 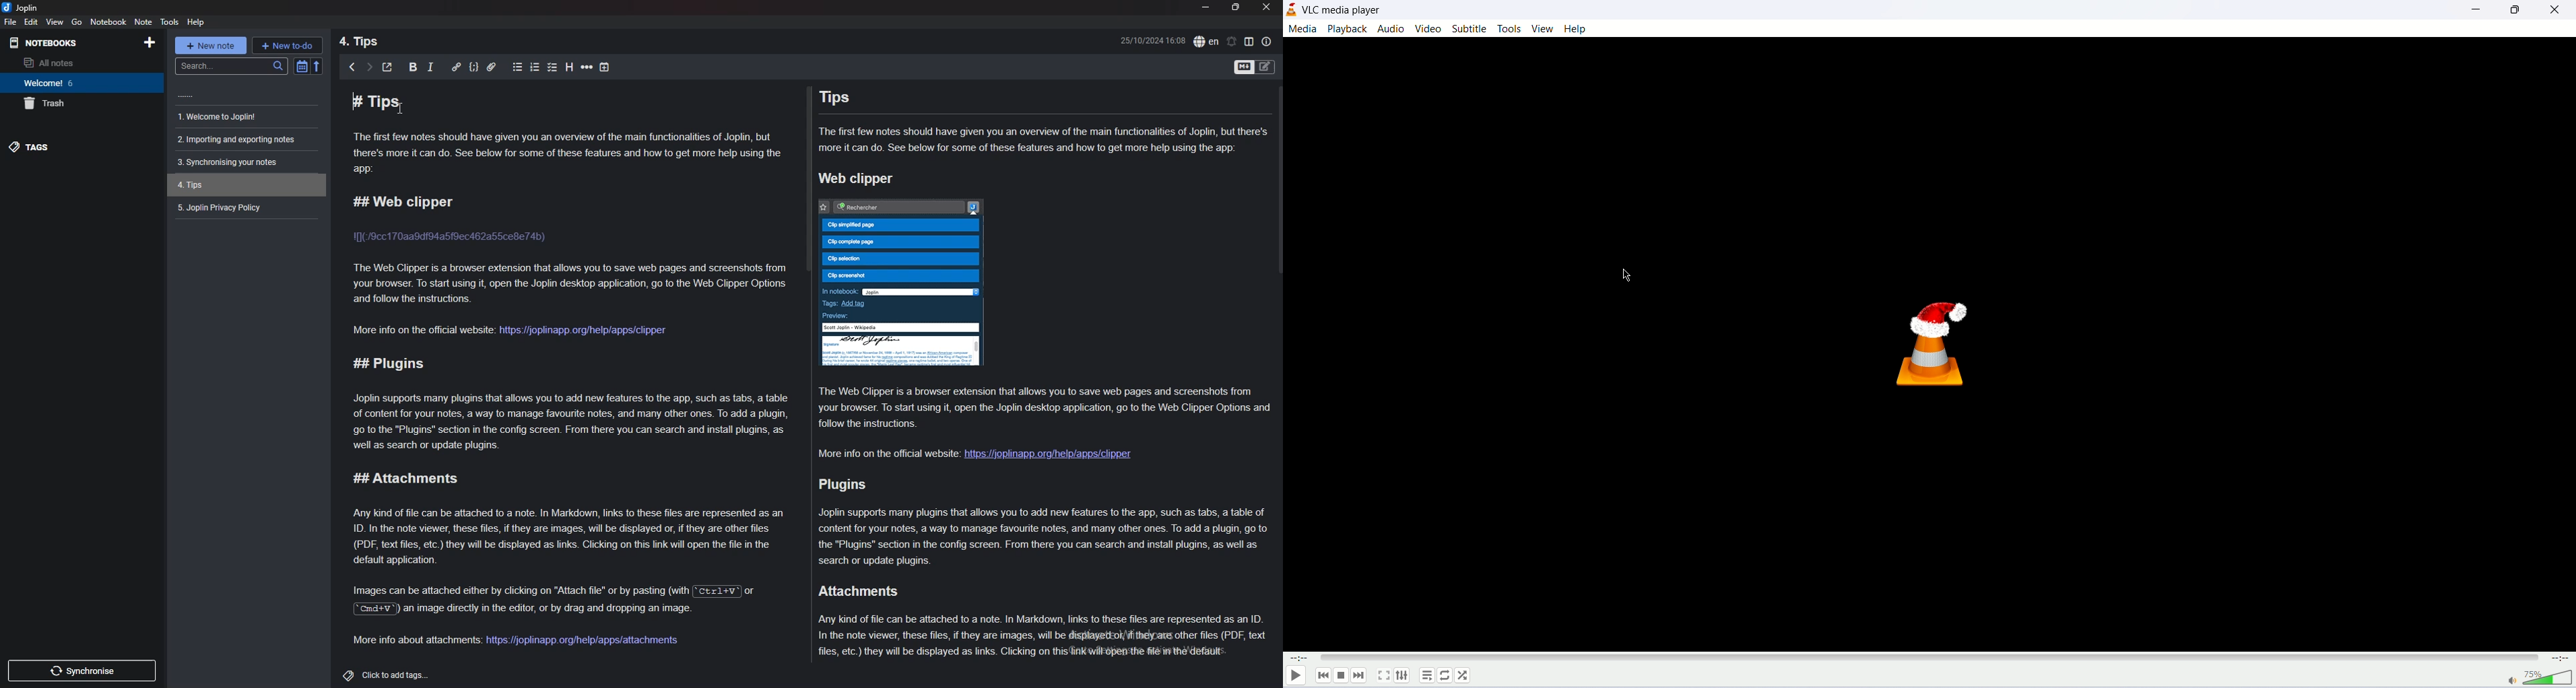 I want to click on help, so click(x=198, y=21).